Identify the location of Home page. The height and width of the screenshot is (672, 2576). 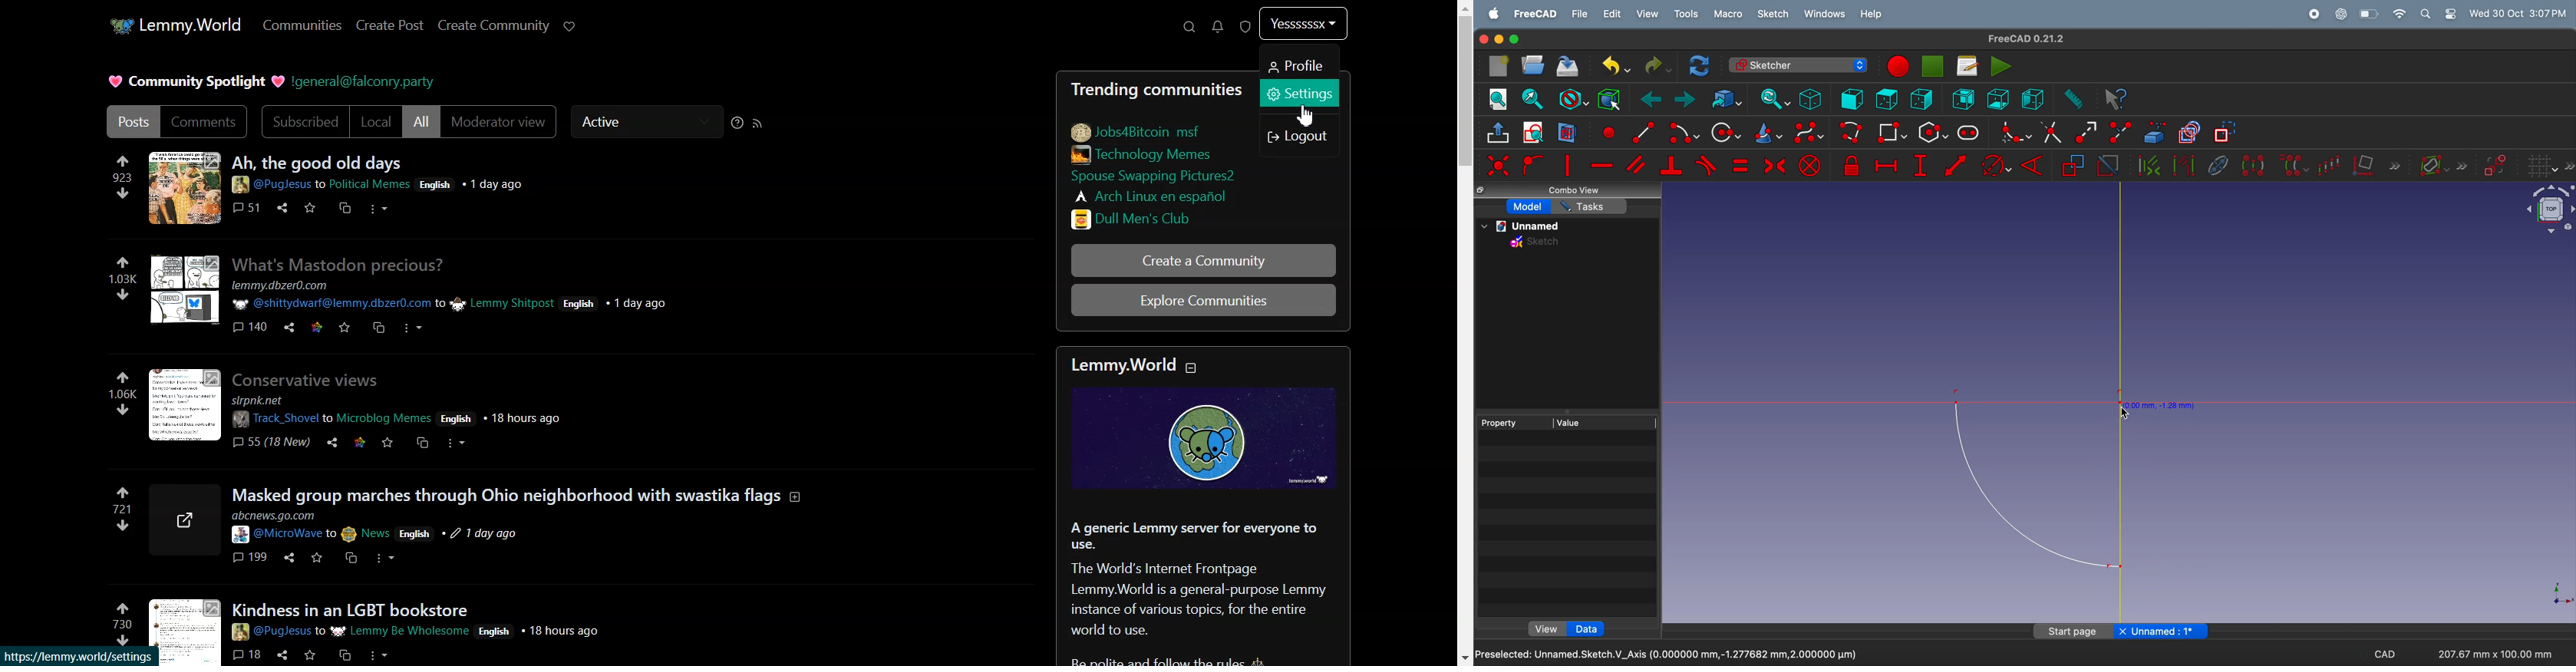
(173, 26).